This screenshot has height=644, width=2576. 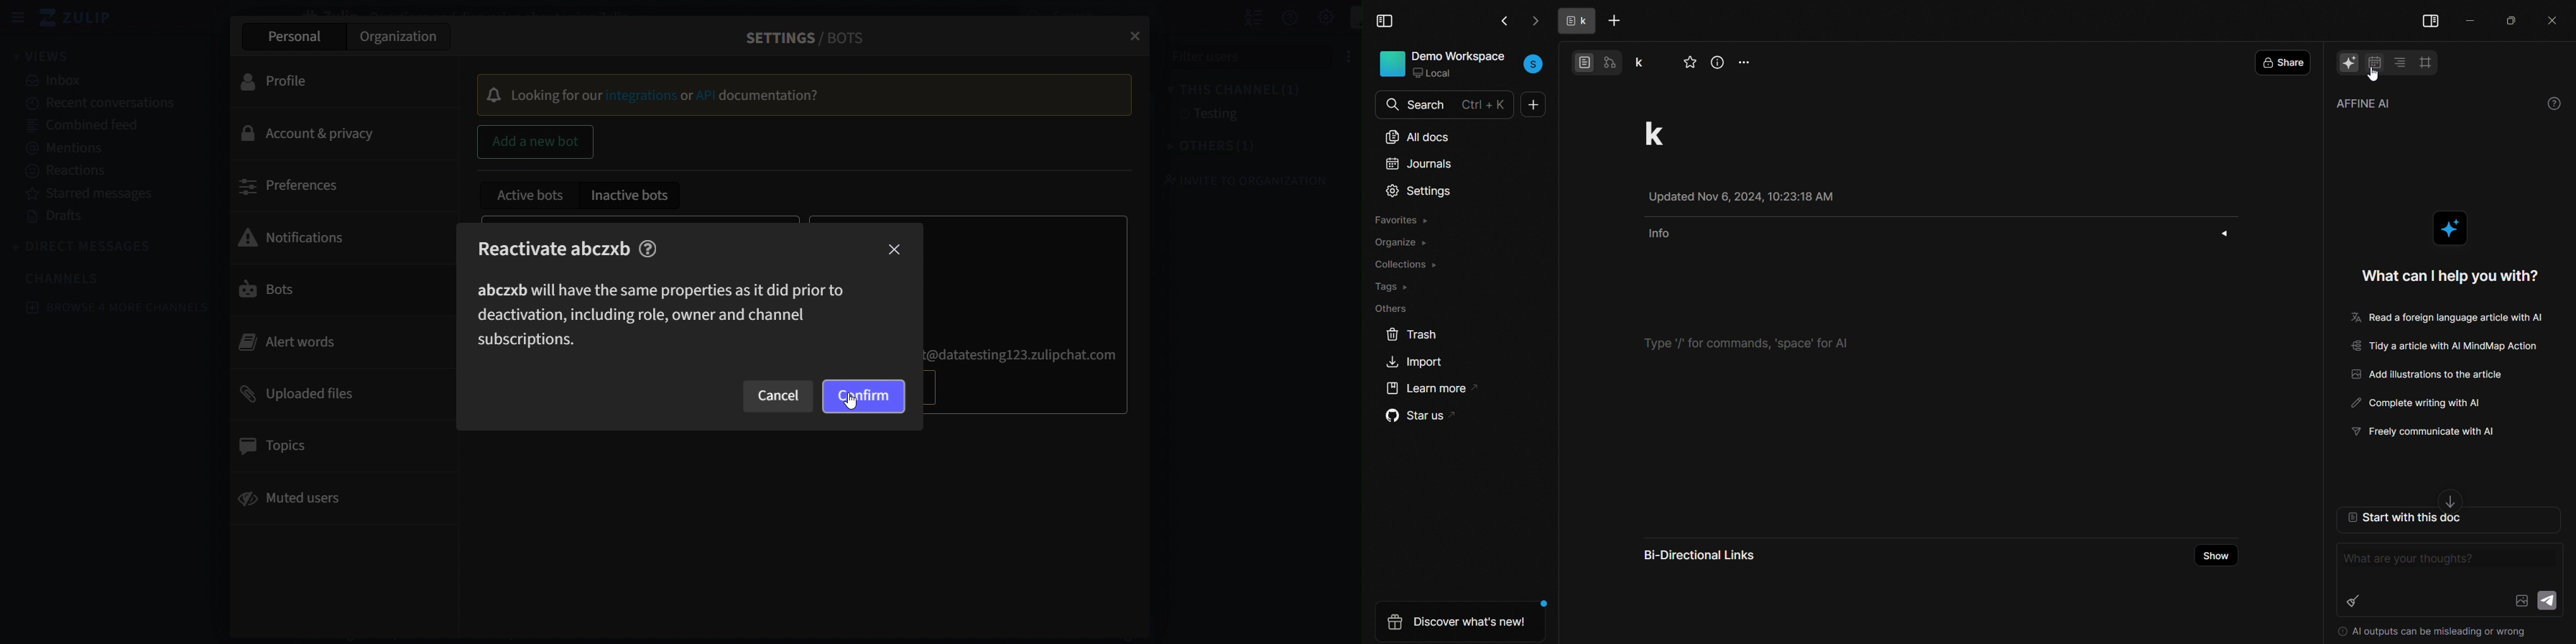 I want to click on persoanl, so click(x=297, y=34).